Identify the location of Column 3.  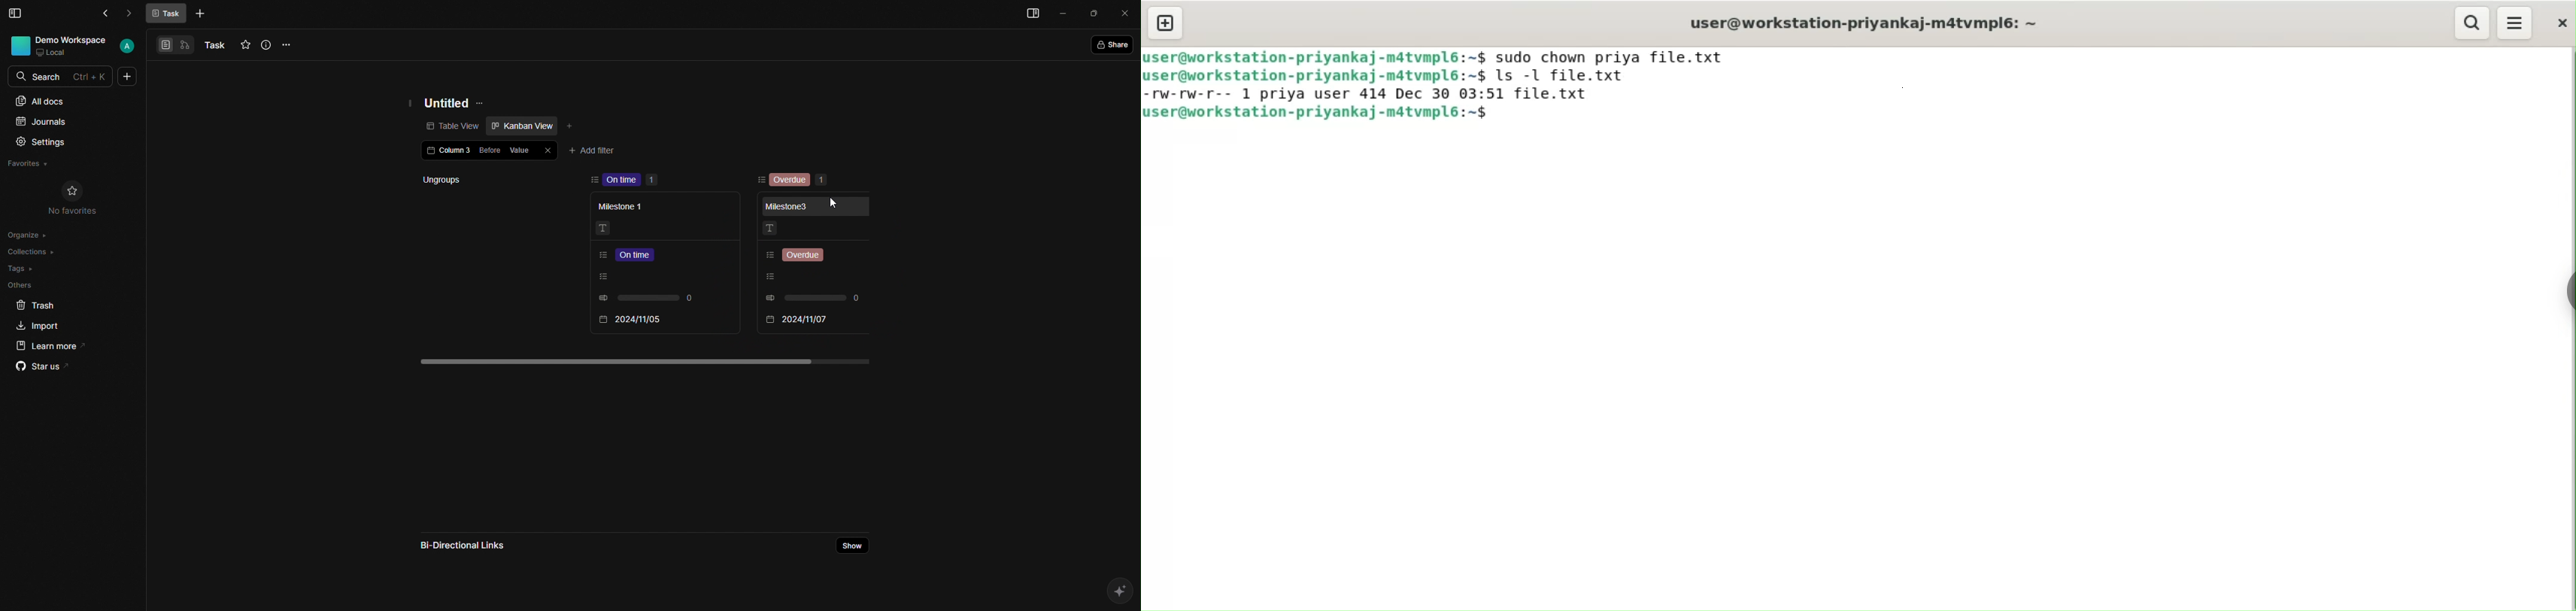
(447, 152).